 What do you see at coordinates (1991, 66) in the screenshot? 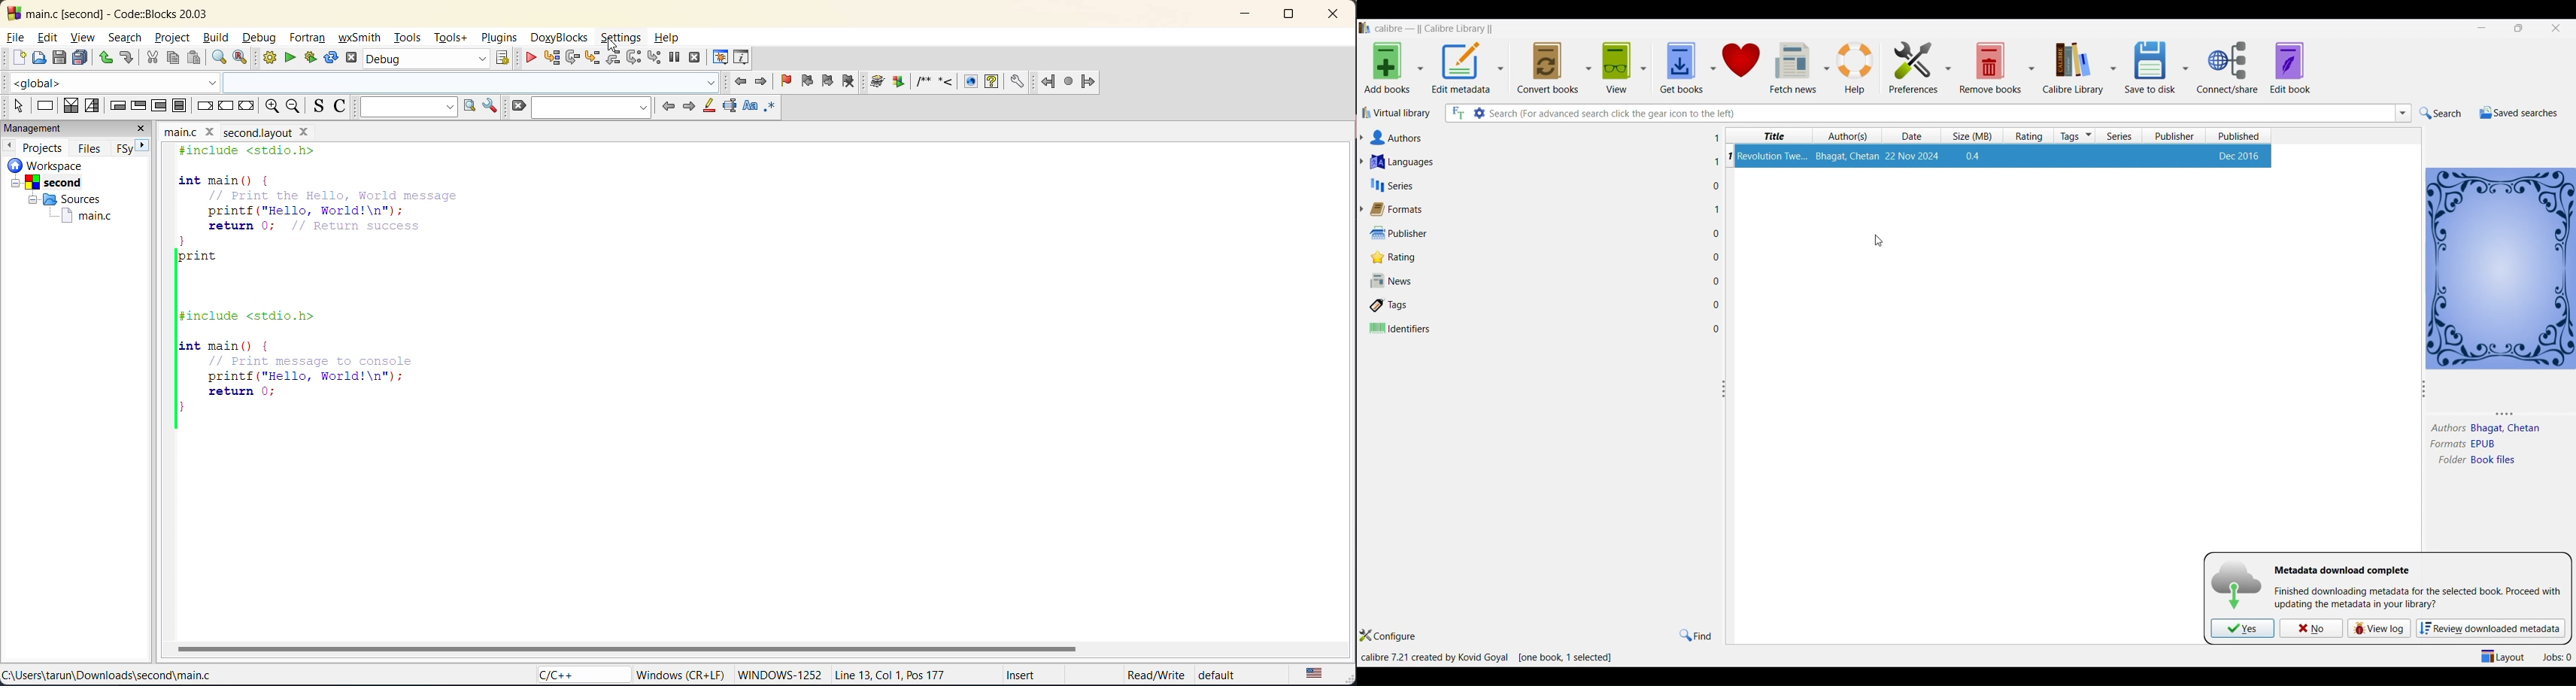
I see `remove books` at bounding box center [1991, 66].